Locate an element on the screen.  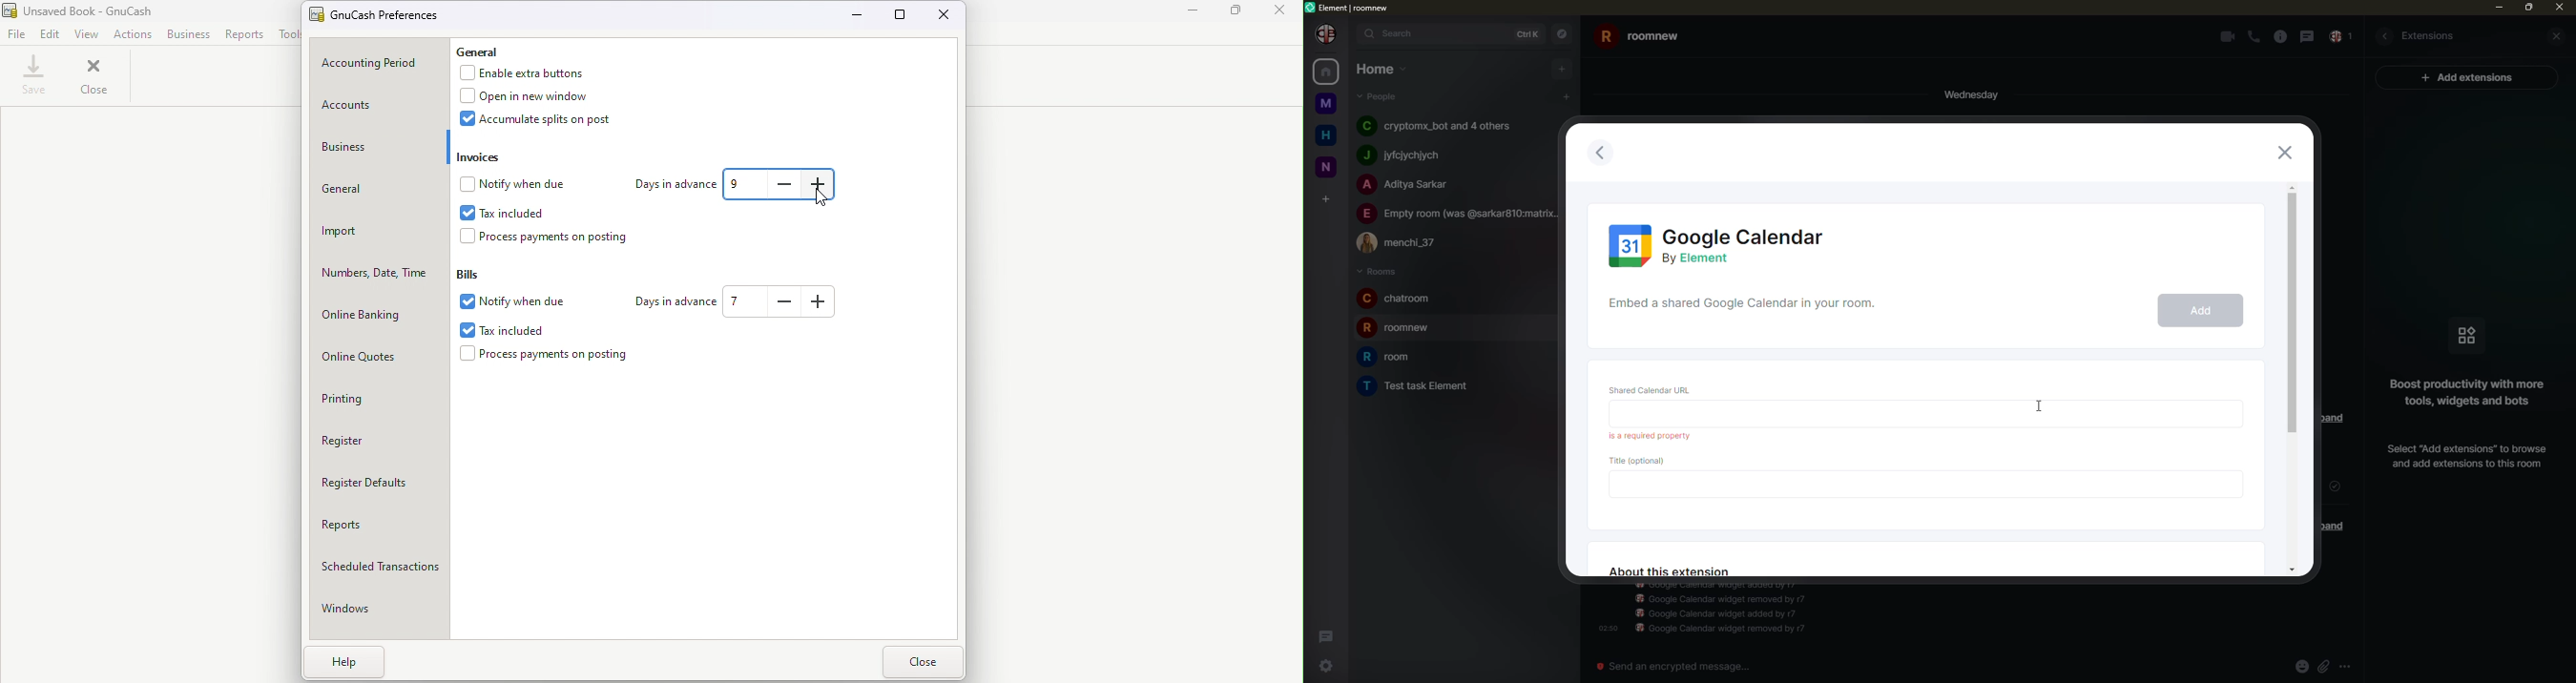
icon is located at coordinates (2465, 335).